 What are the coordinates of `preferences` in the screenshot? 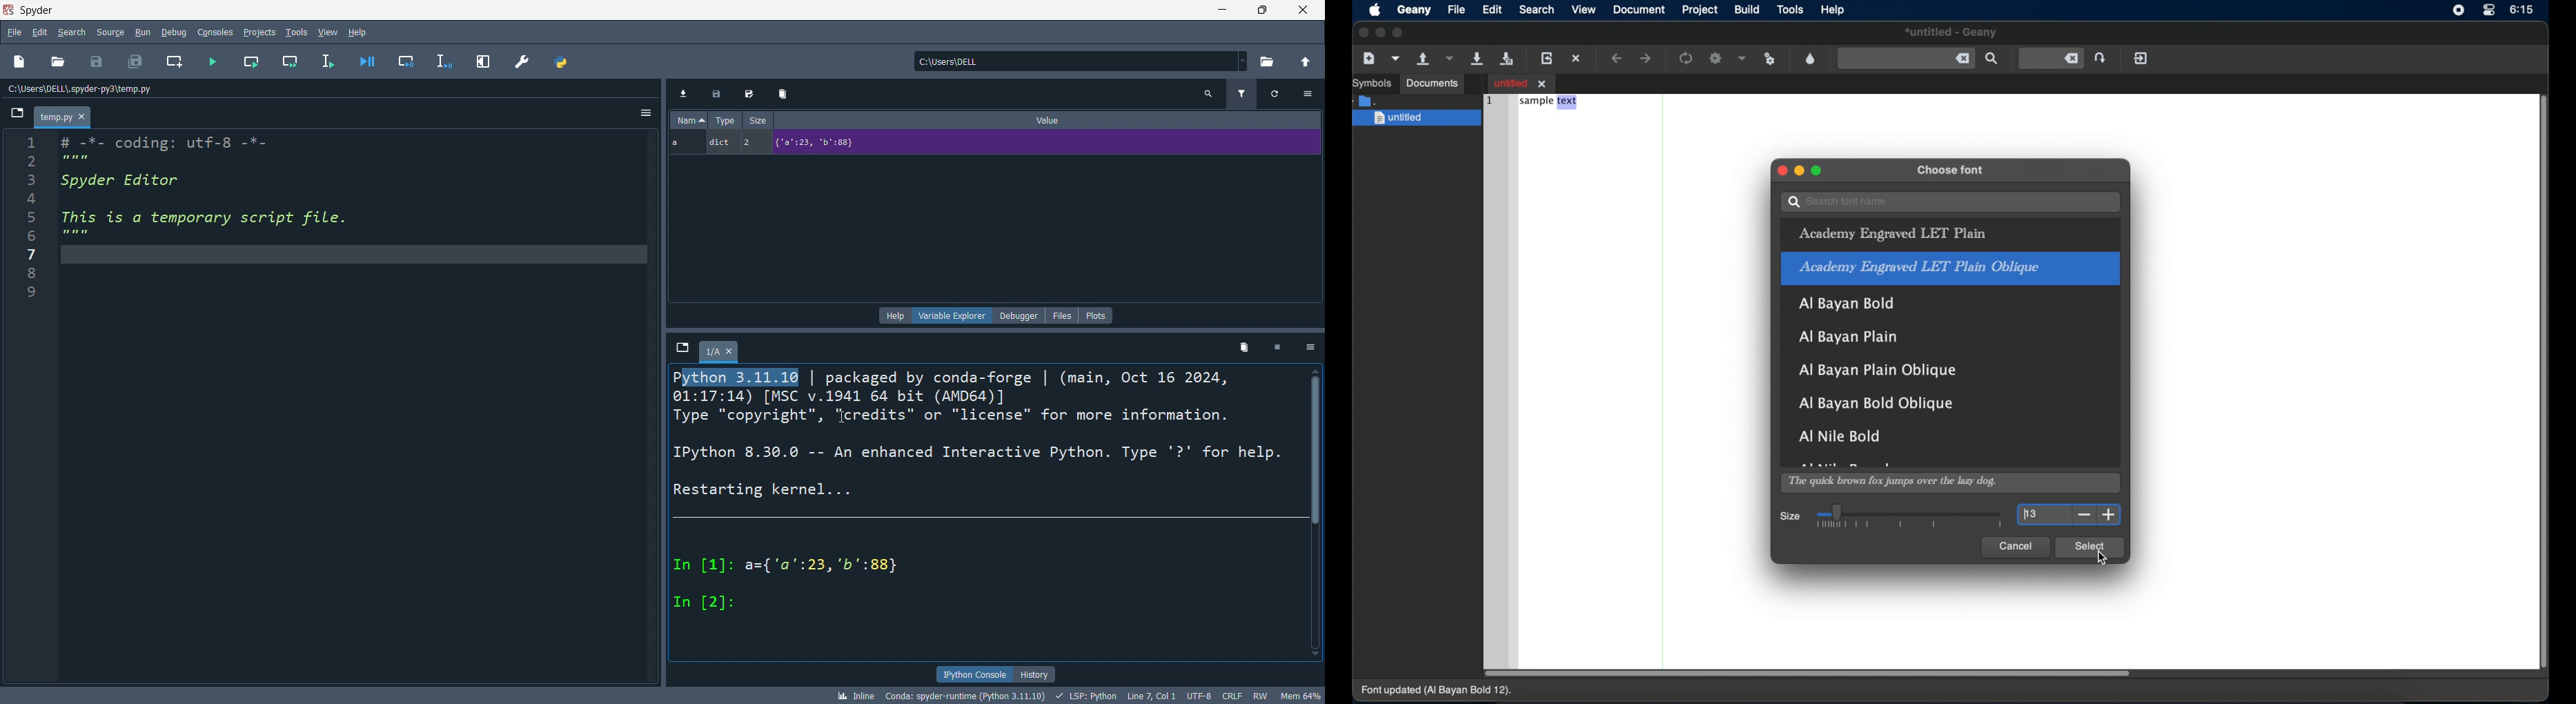 It's located at (524, 63).